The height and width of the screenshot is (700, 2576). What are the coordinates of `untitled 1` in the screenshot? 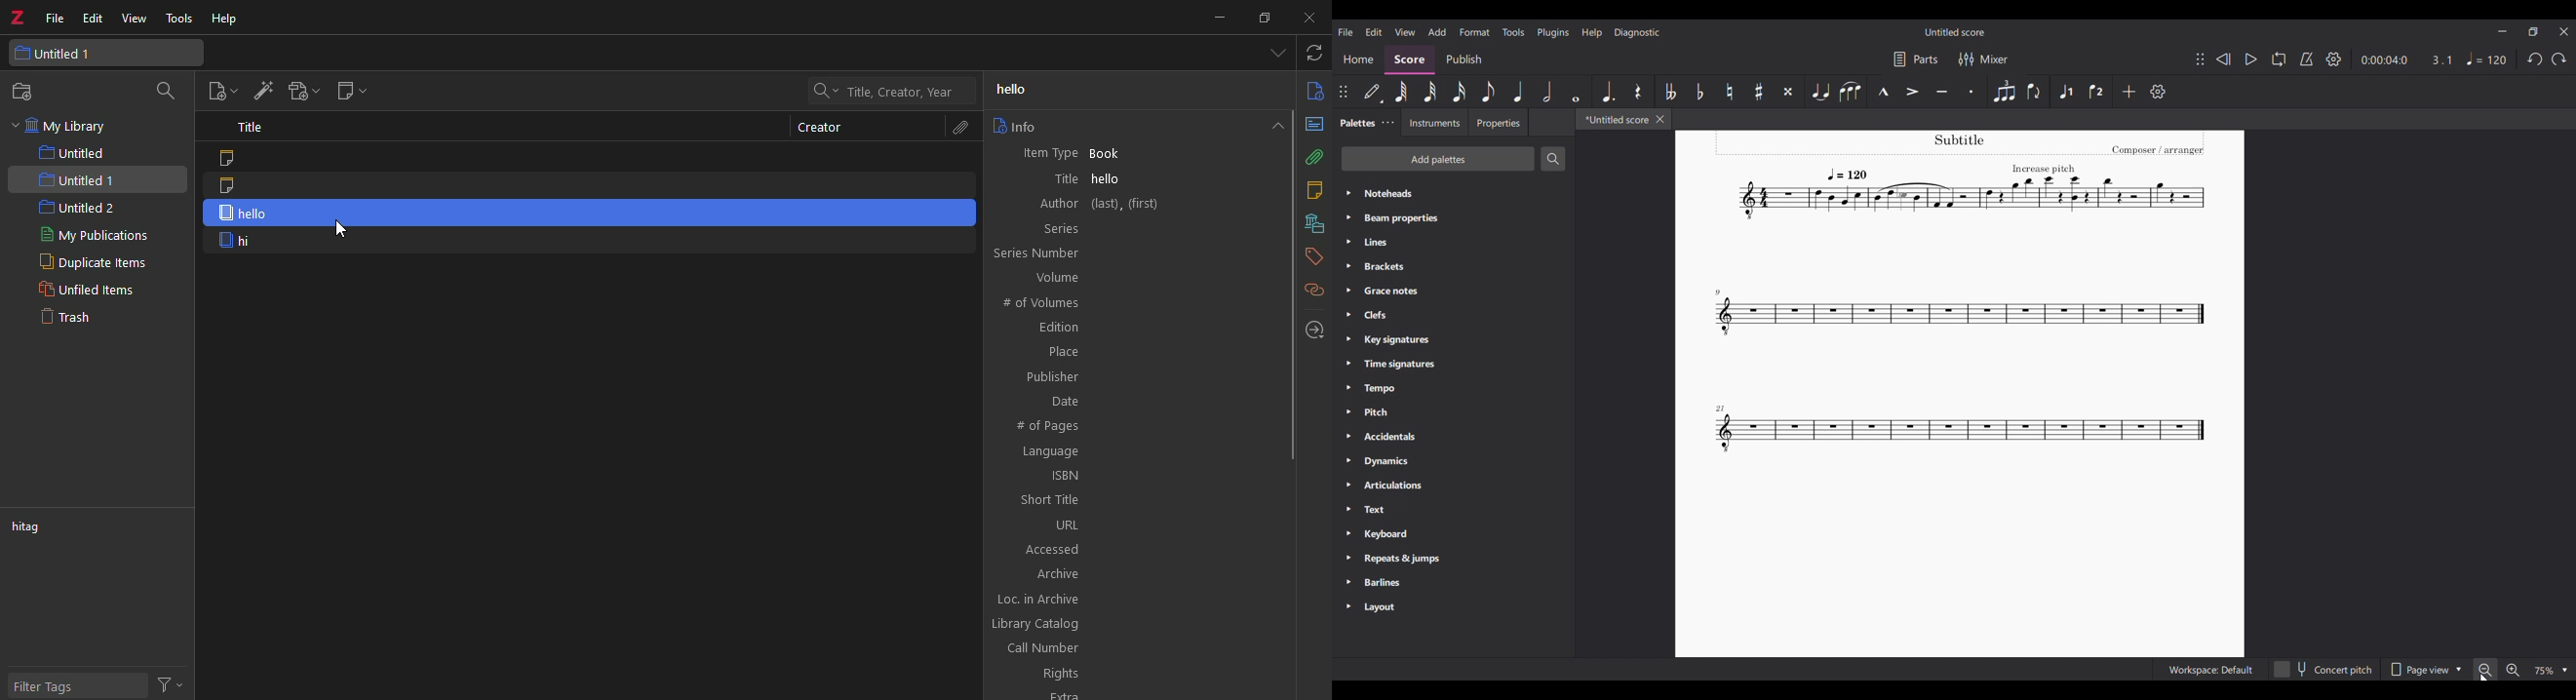 It's located at (79, 179).